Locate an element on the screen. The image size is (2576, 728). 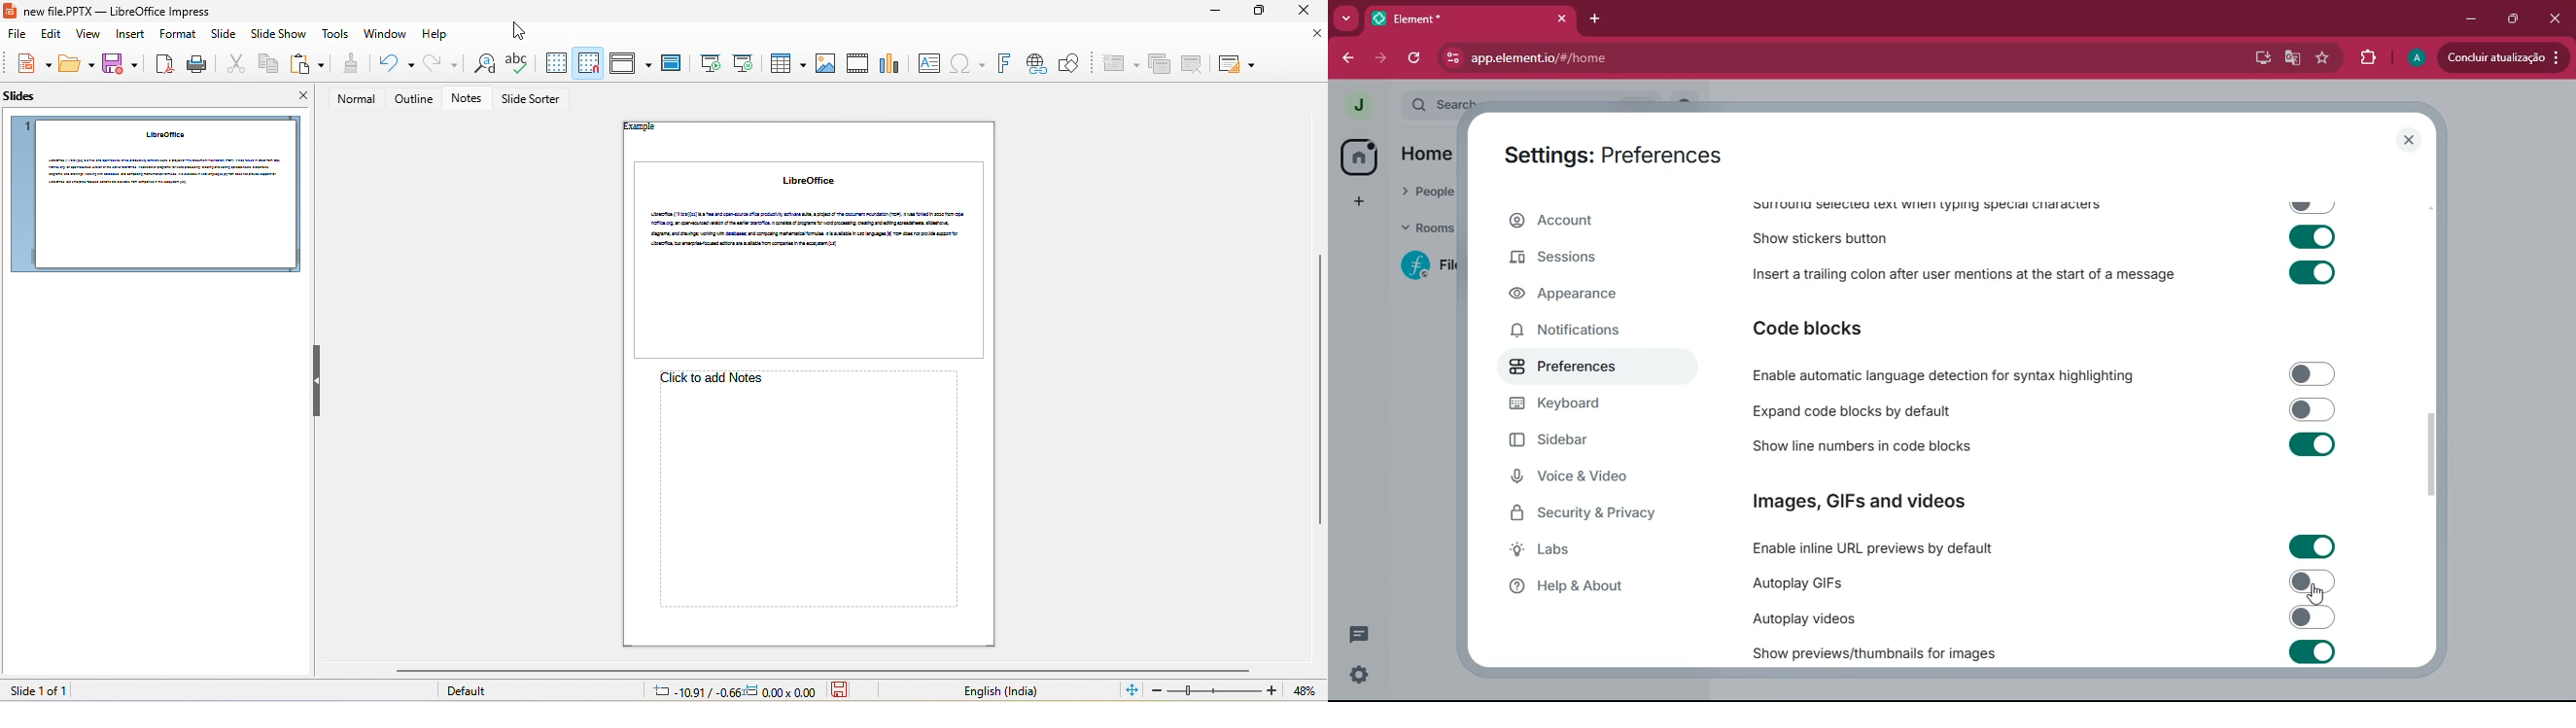
Enable automatic language detection for syntax highlighting is located at coordinates (2042, 374).